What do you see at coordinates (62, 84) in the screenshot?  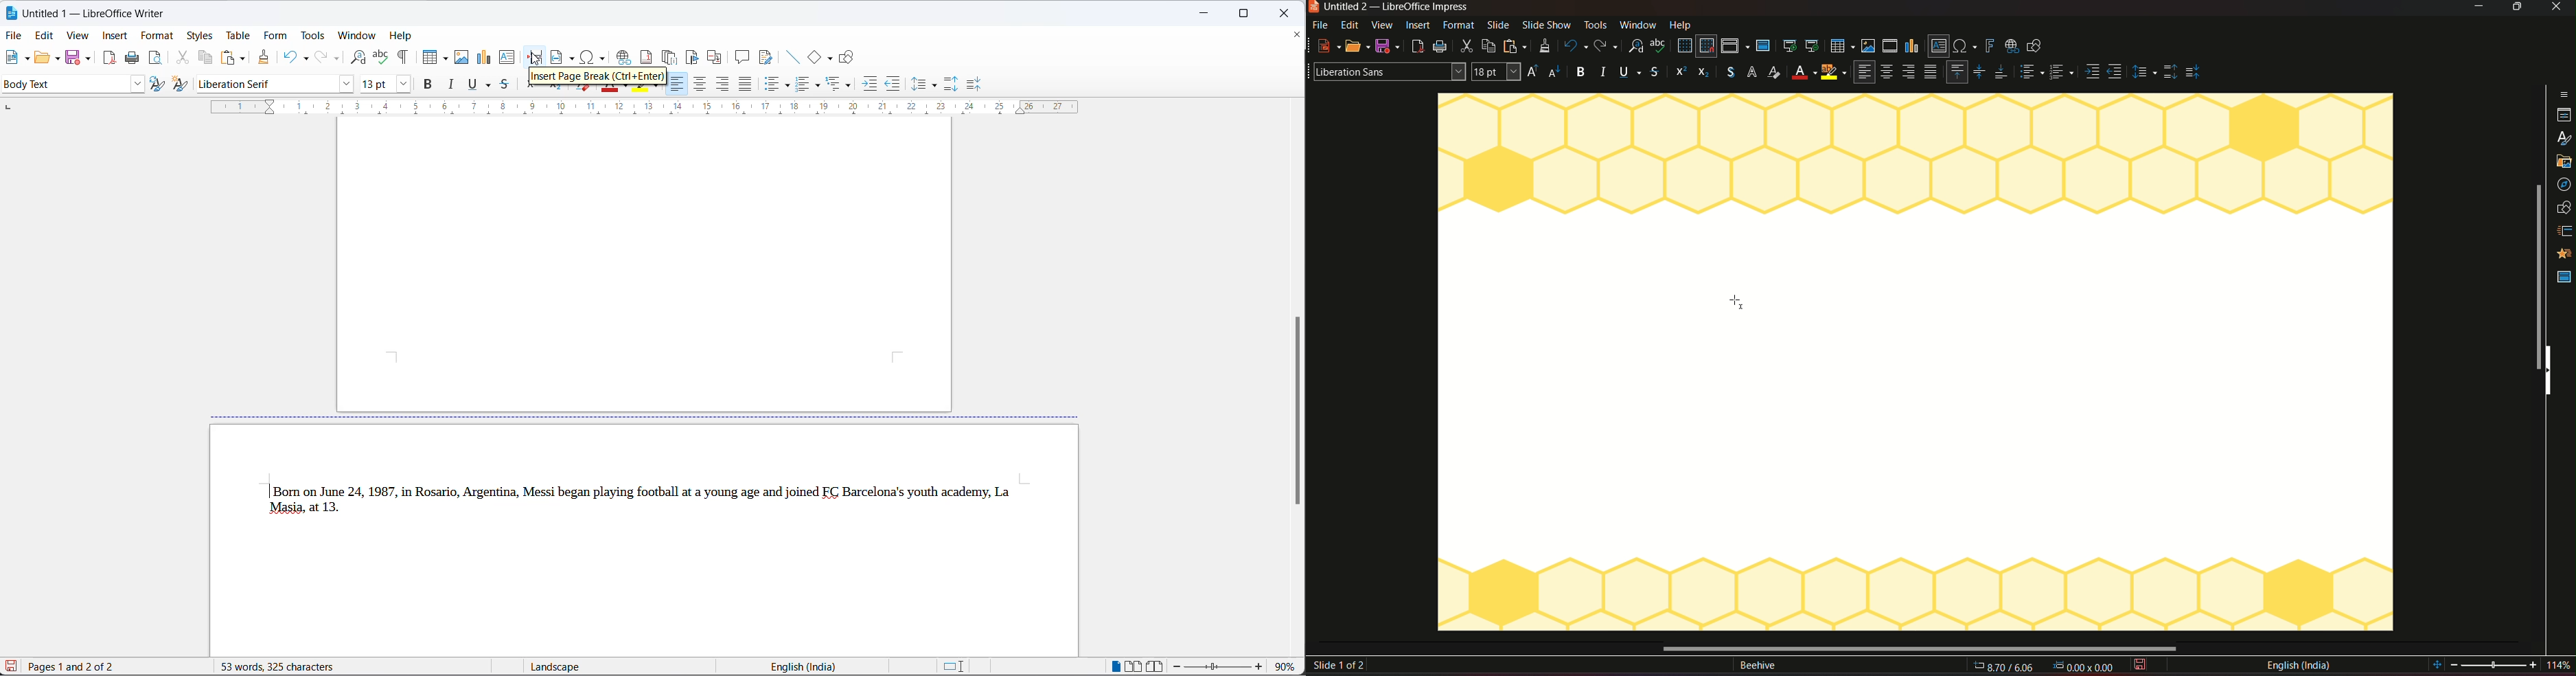 I see `style options` at bounding box center [62, 84].